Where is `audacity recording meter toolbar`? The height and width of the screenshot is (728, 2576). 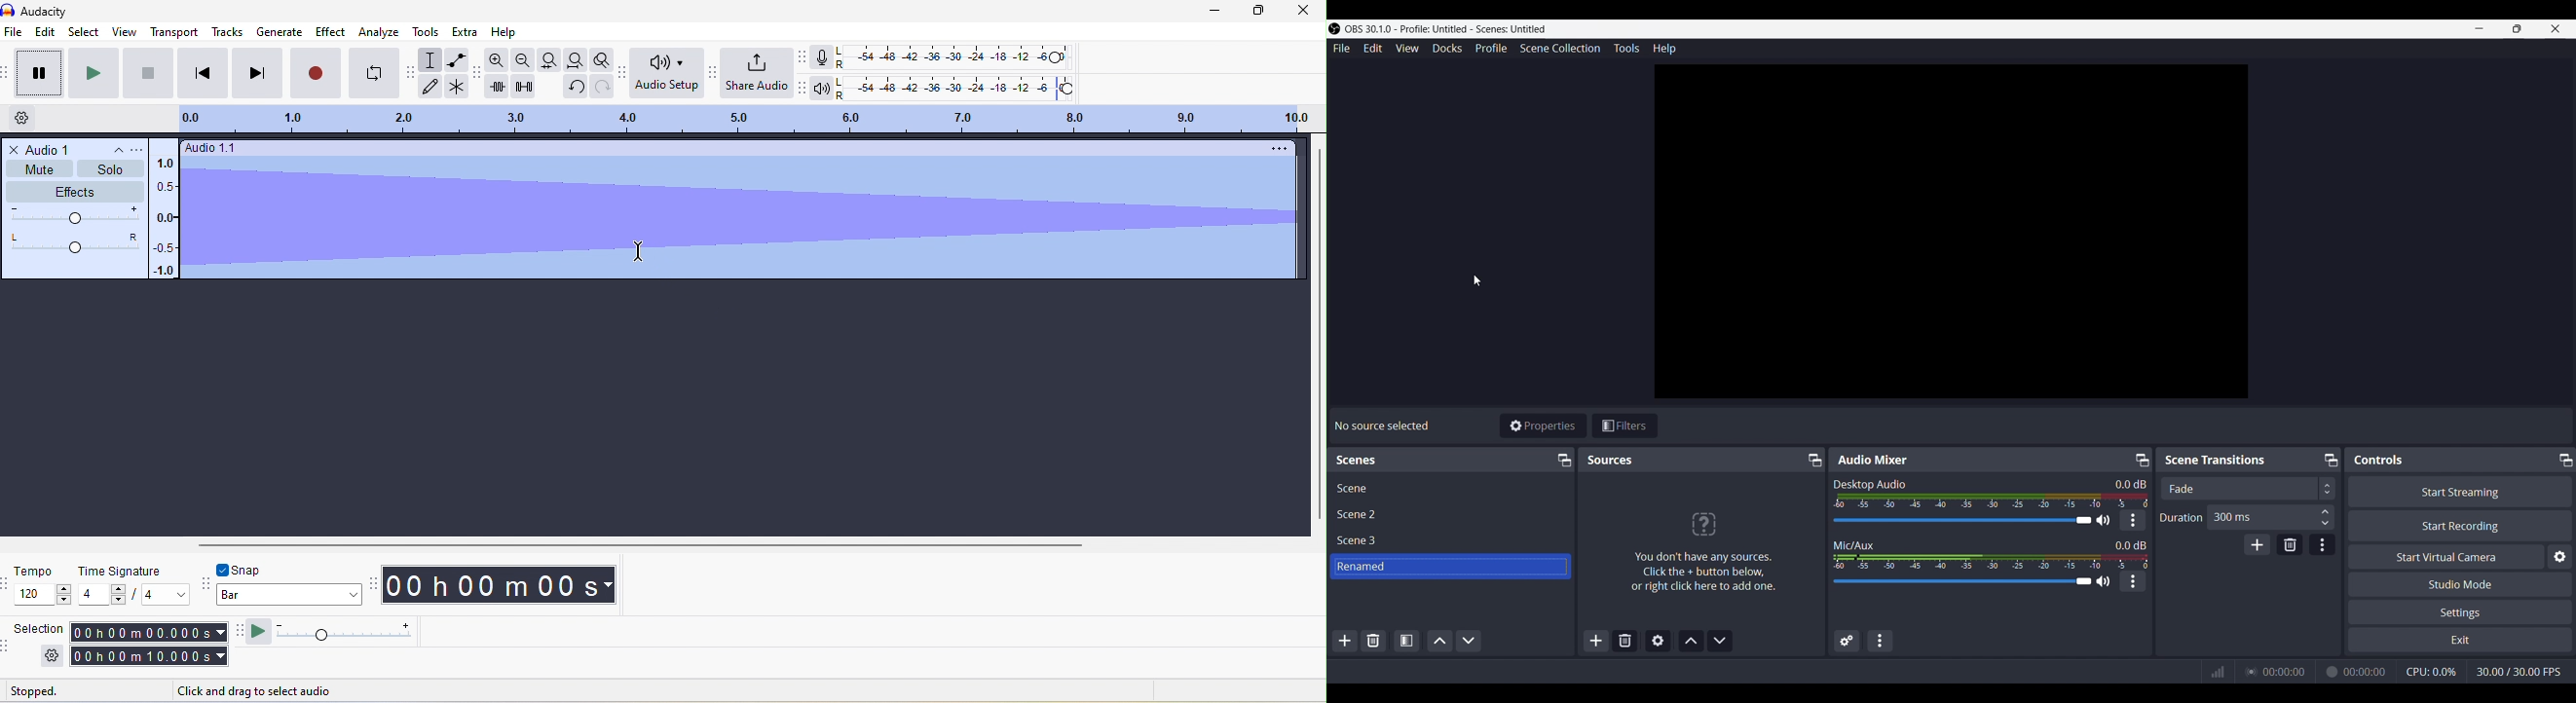 audacity recording meter toolbar is located at coordinates (805, 56).